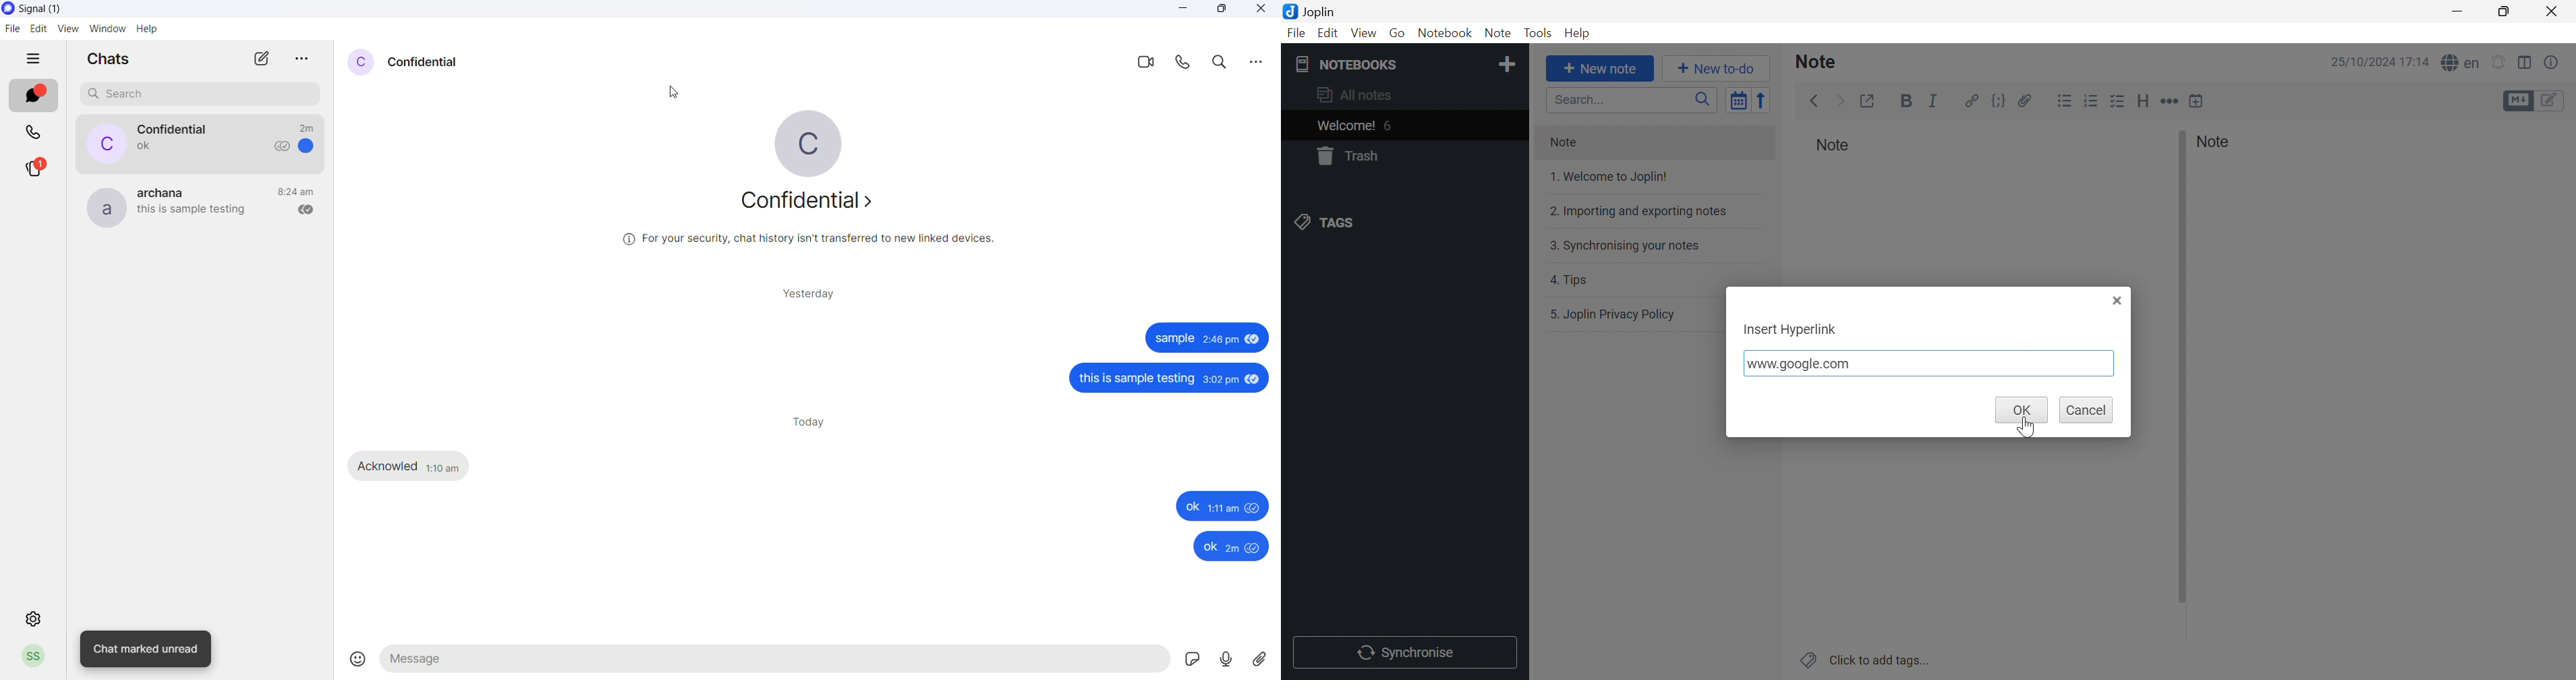 This screenshot has width=2576, height=700. Describe the element at coordinates (1816, 101) in the screenshot. I see `Back` at that location.